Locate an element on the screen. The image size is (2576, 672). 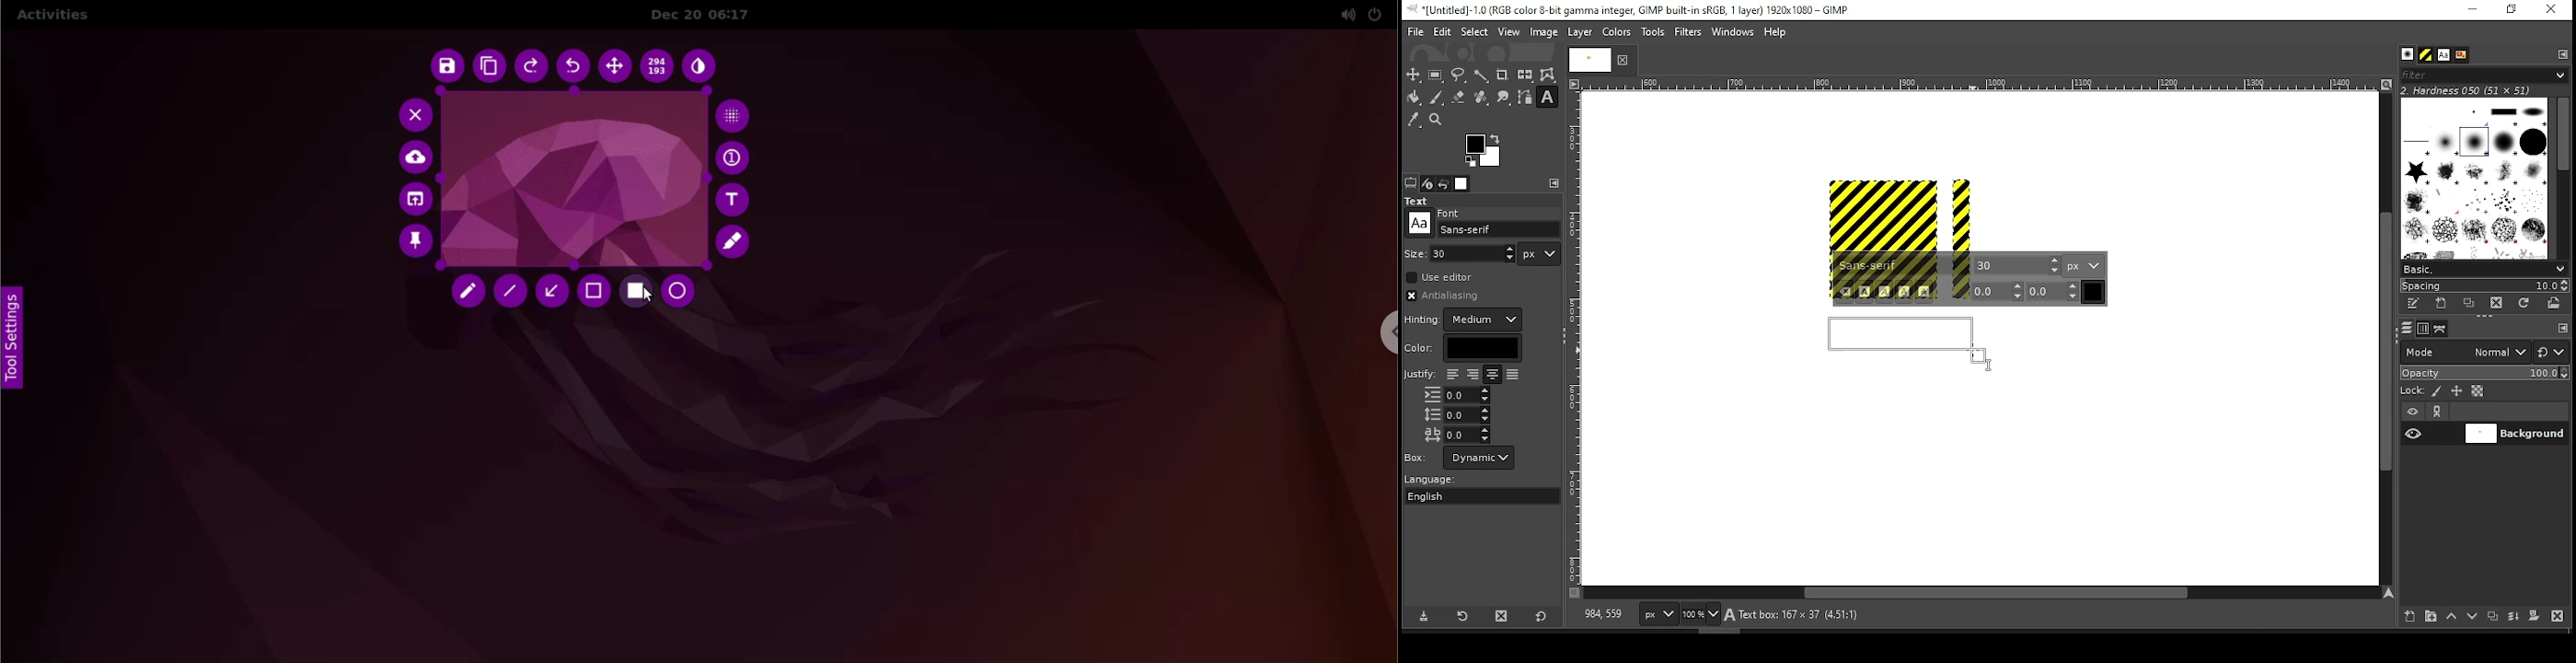
font is located at coordinates (1903, 266).